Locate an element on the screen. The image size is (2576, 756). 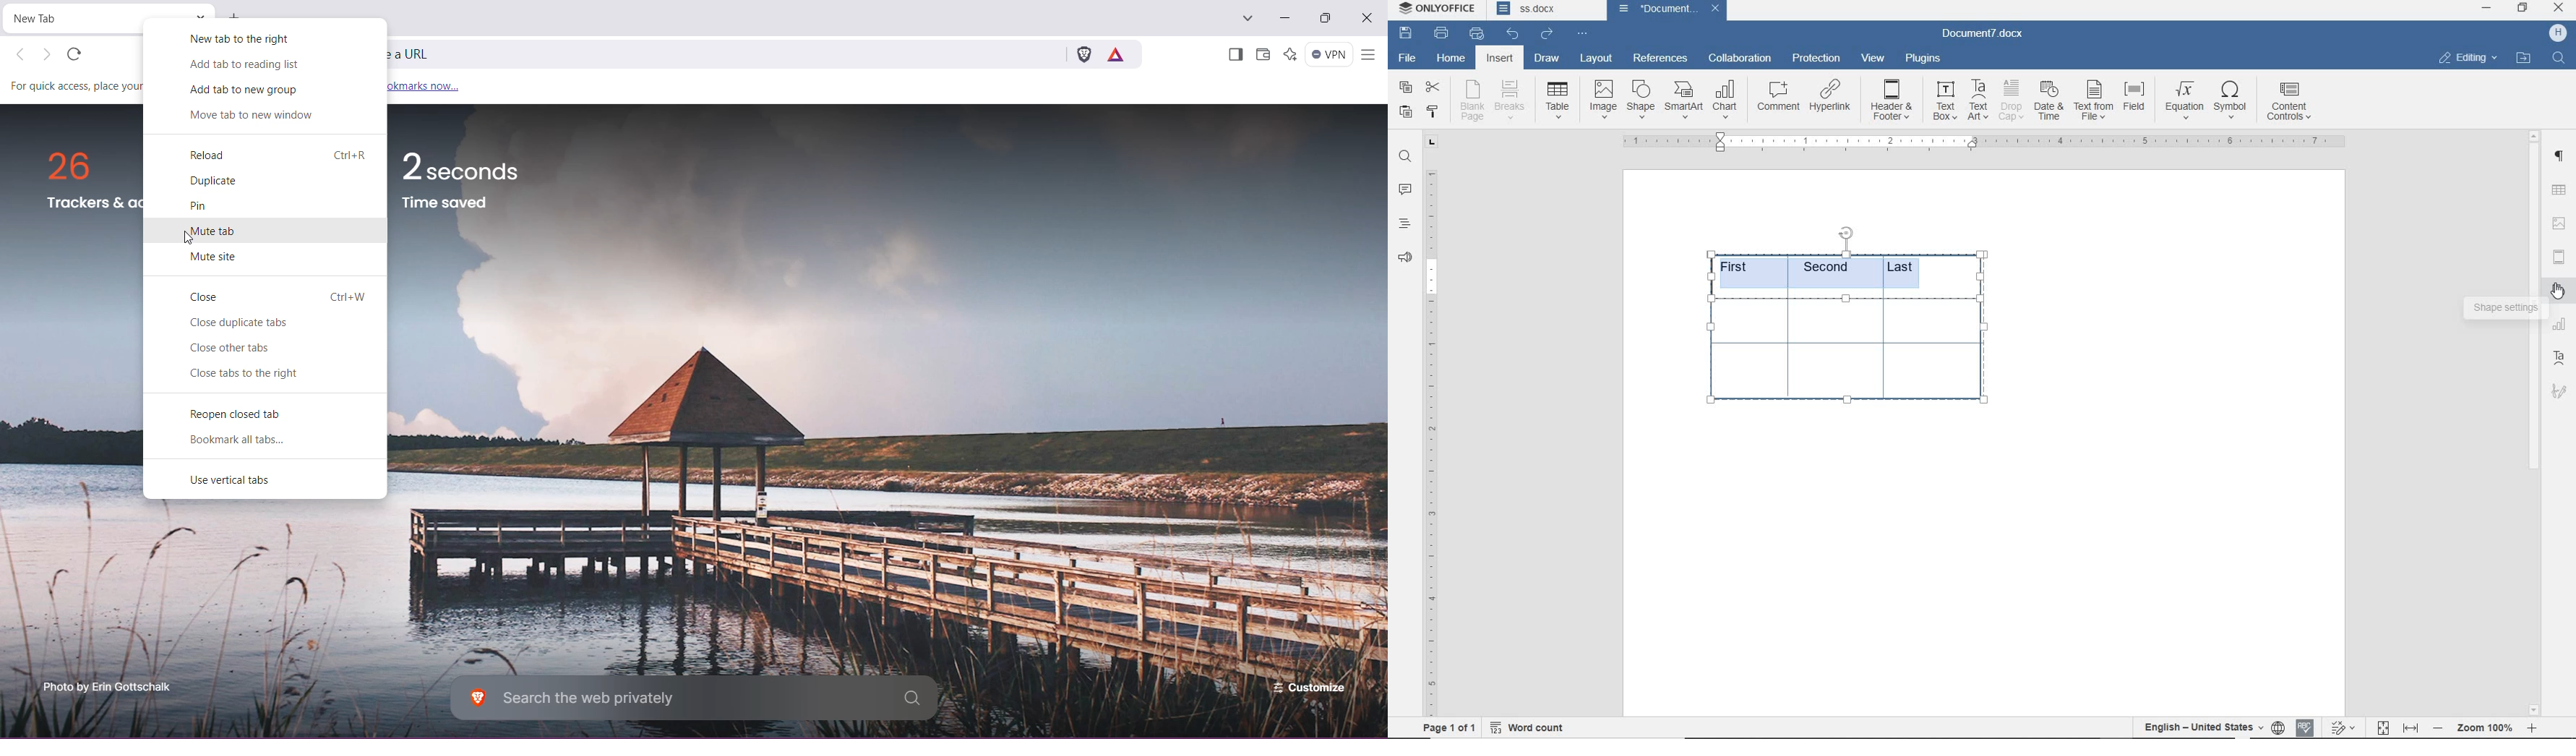
protection is located at coordinates (1816, 59).